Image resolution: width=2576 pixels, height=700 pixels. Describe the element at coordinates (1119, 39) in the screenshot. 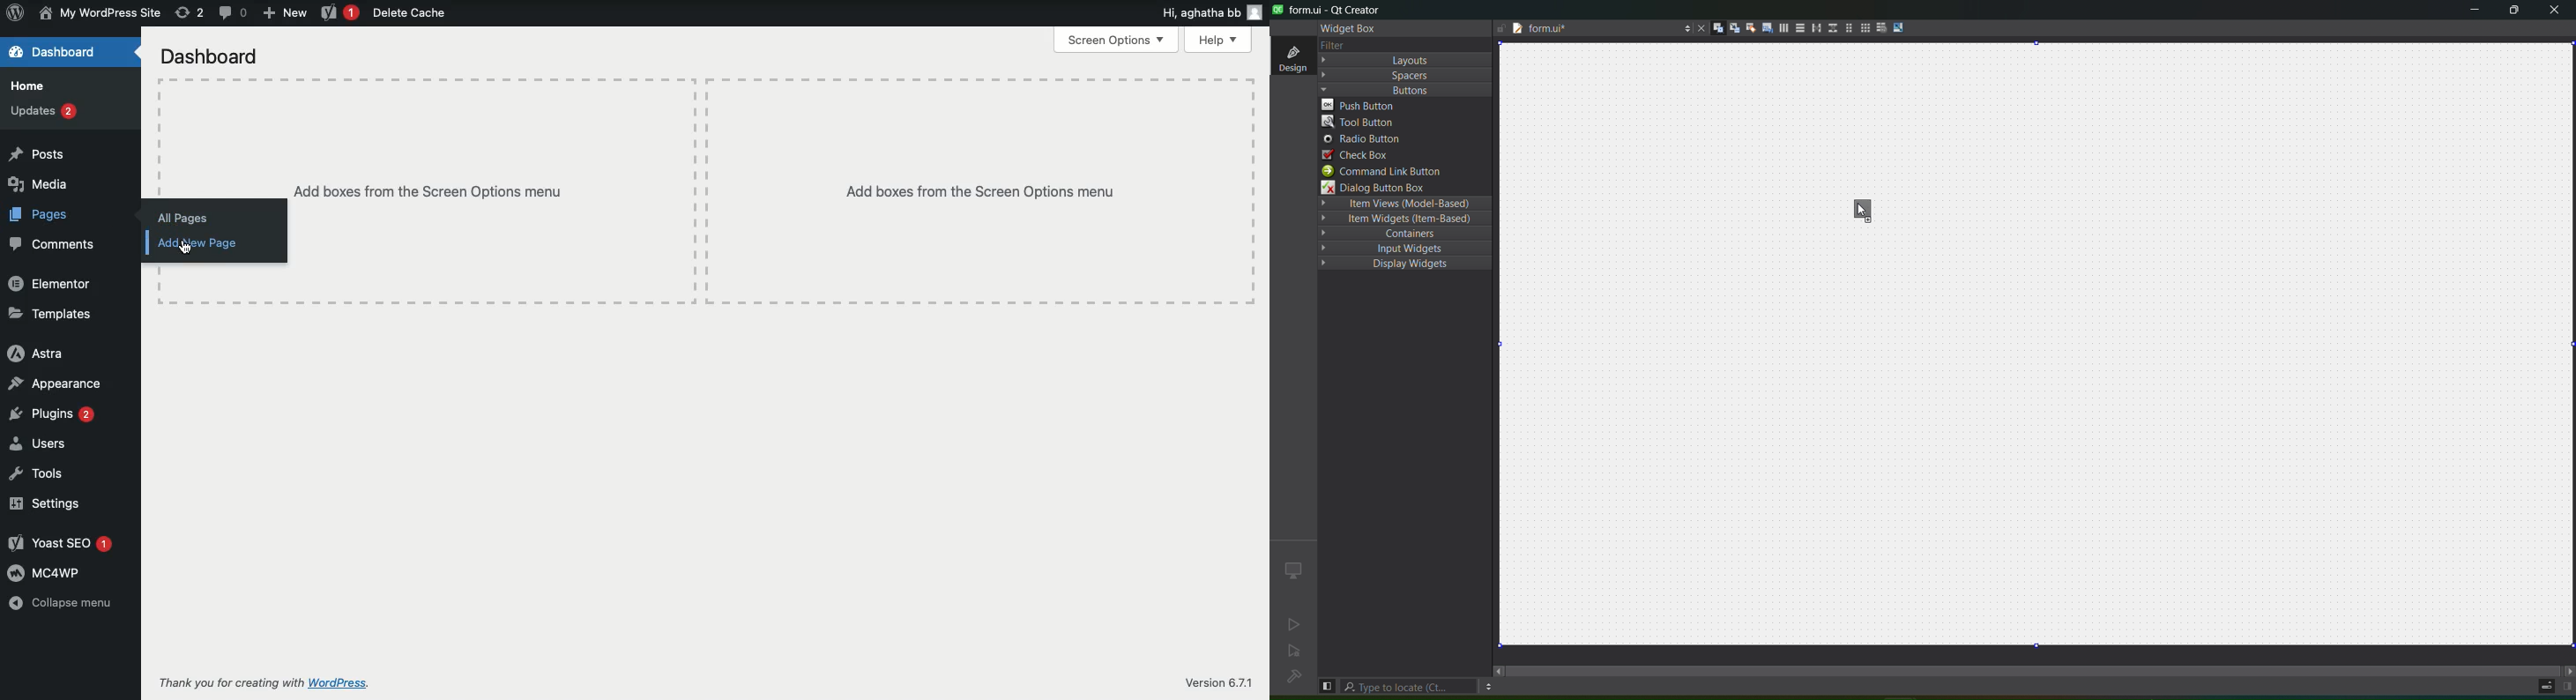

I see `Screen Options` at that location.